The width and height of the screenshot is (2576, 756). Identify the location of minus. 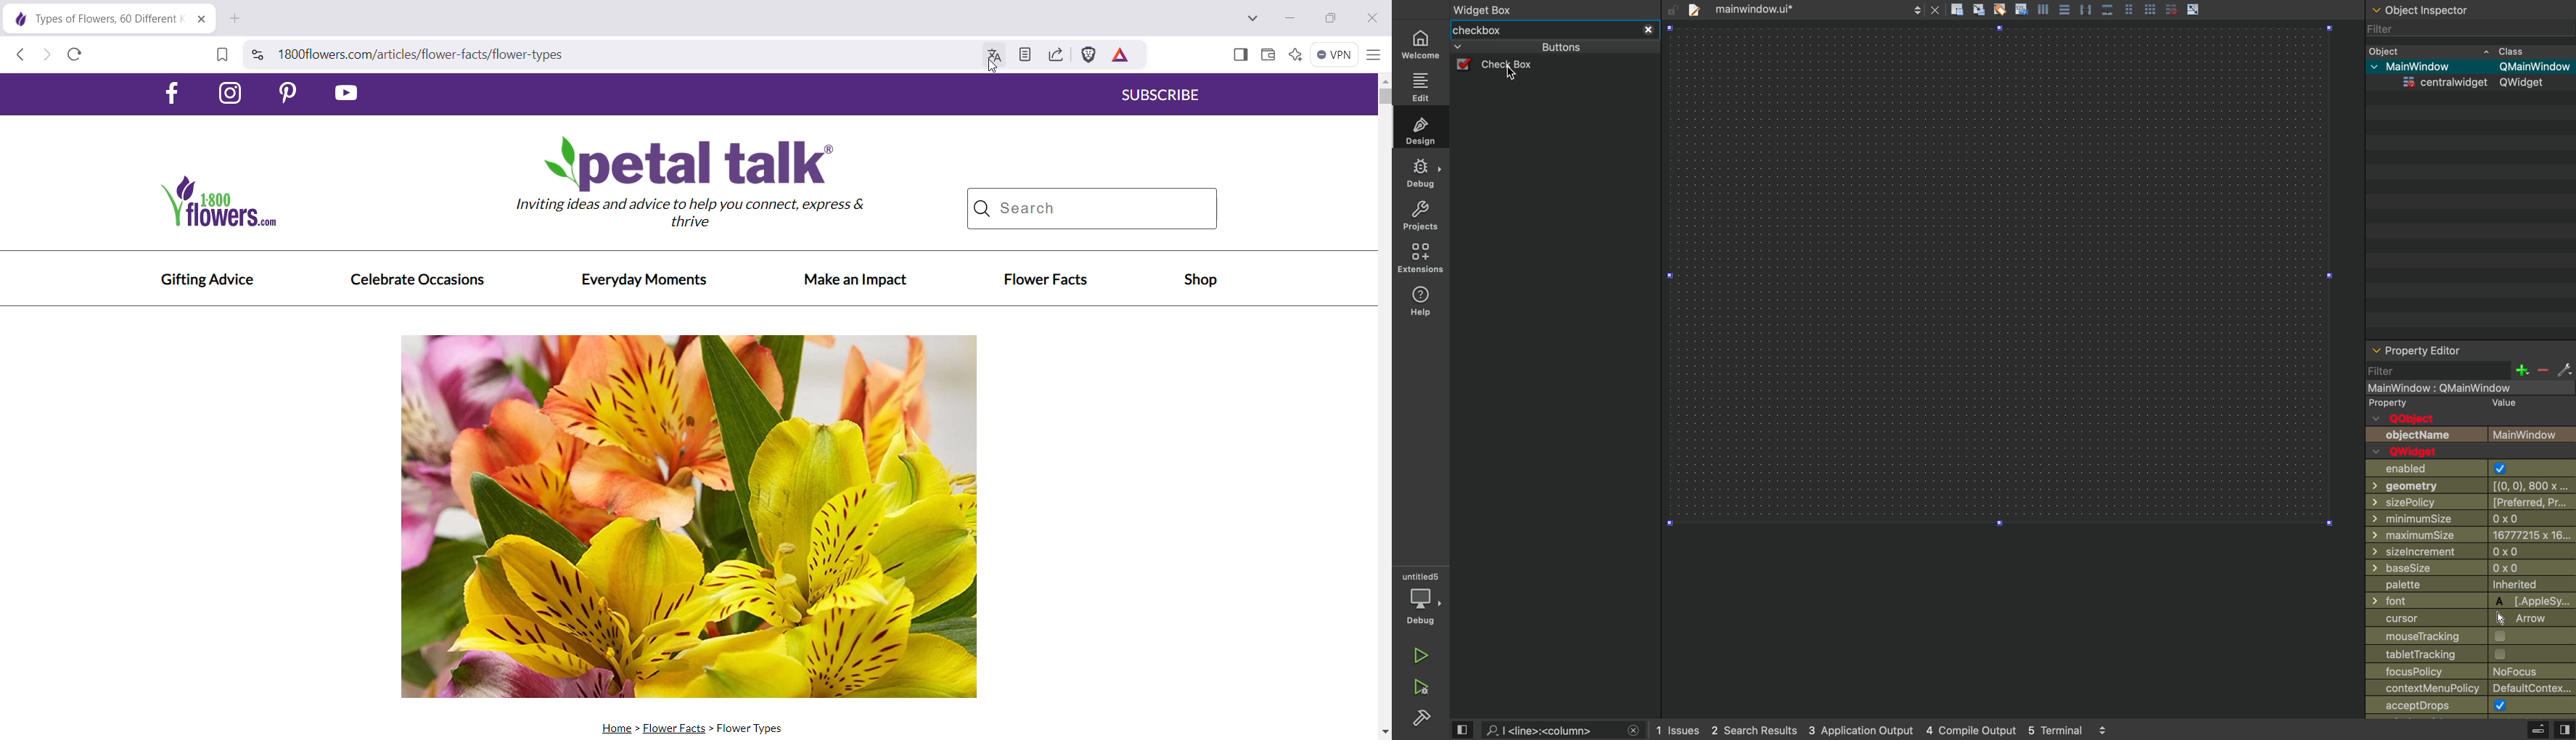
(2542, 371).